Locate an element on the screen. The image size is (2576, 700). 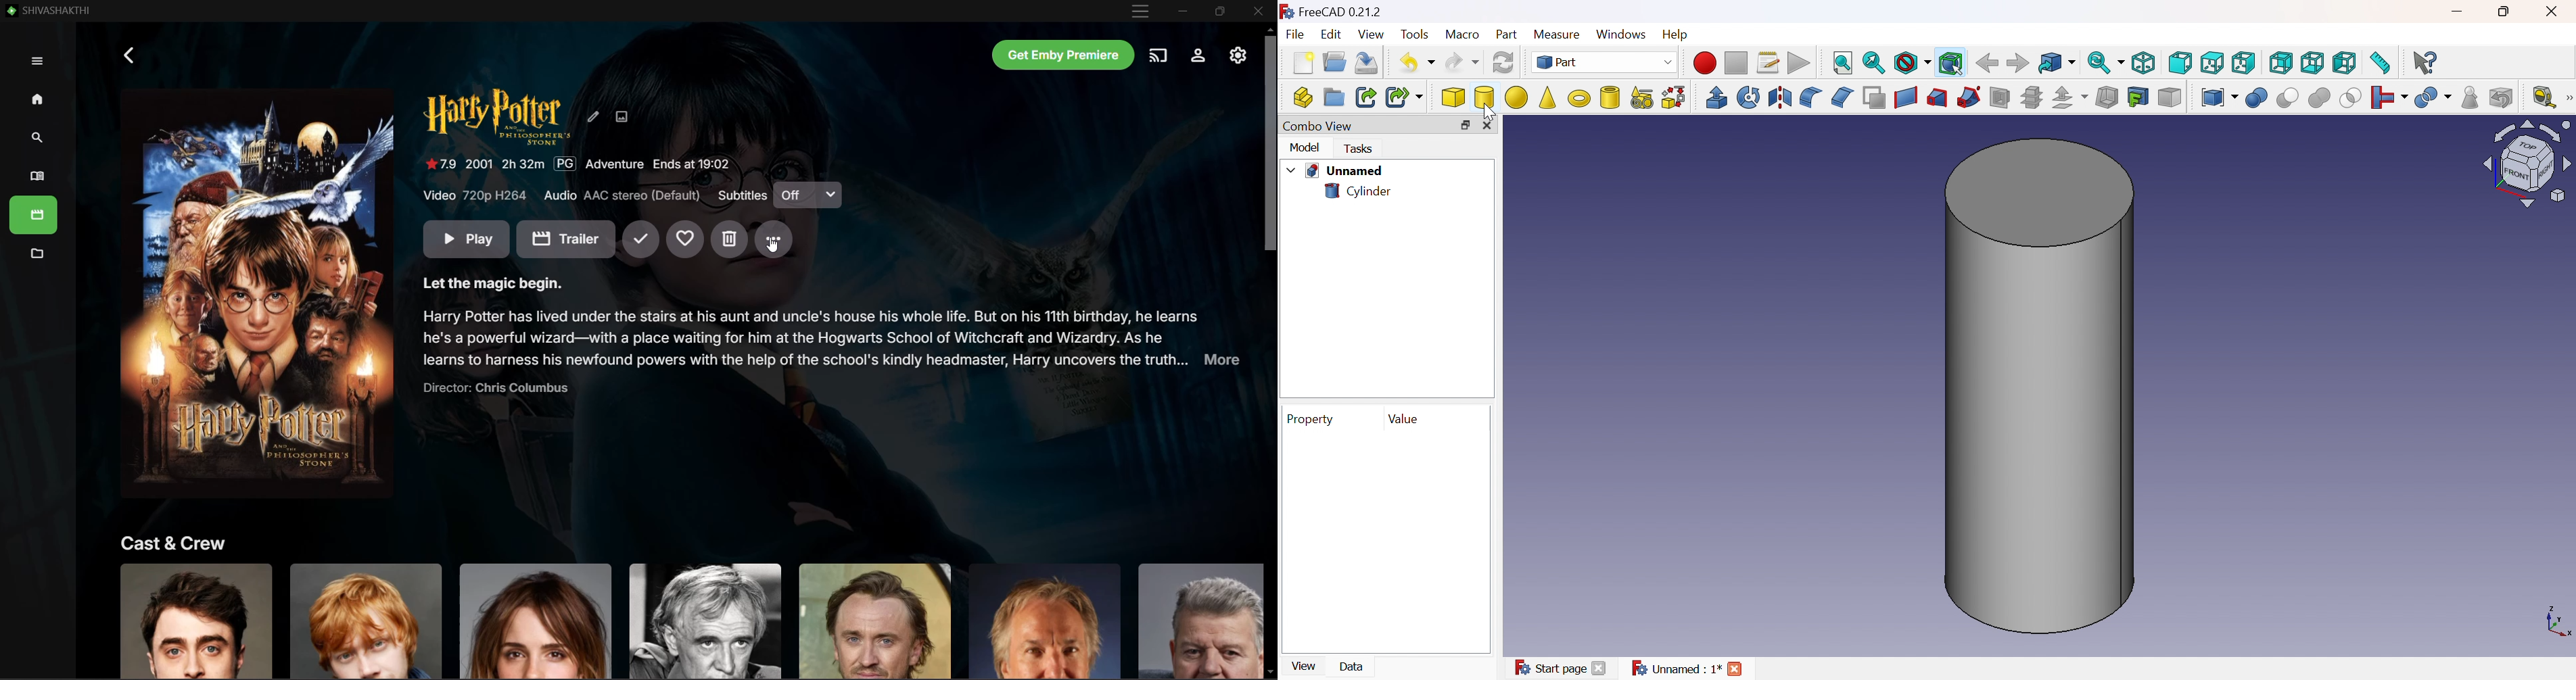
Cursor is located at coordinates (1489, 111).